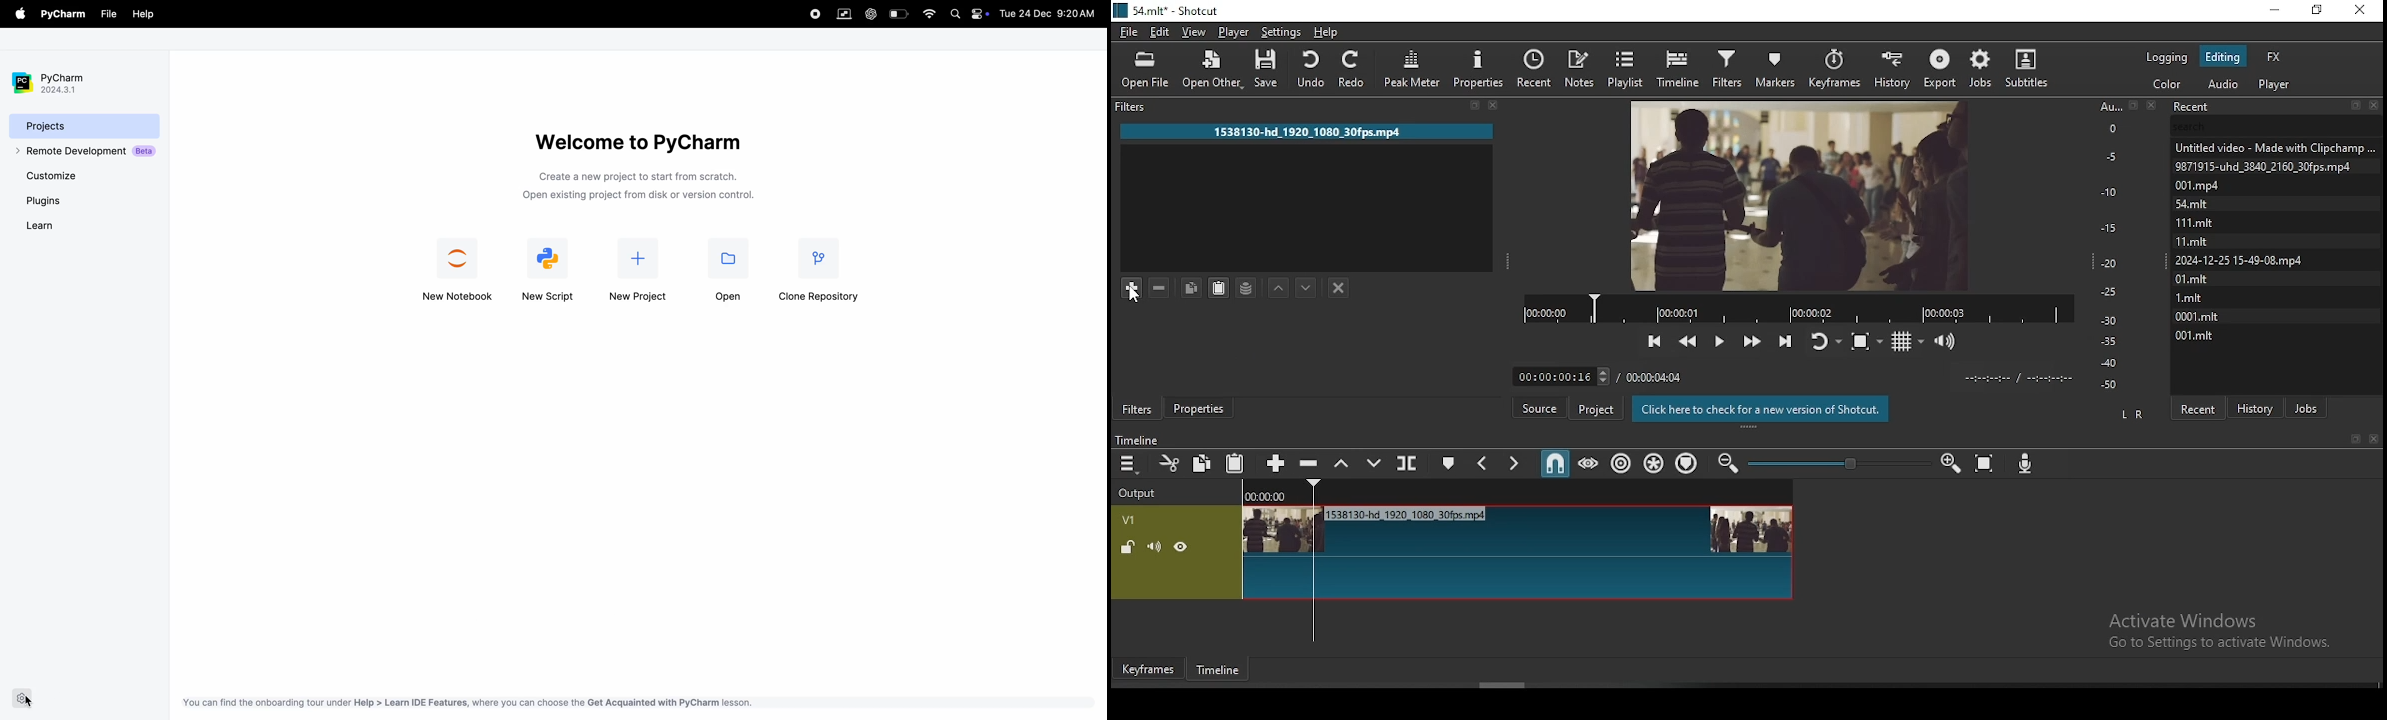  What do you see at coordinates (929, 14) in the screenshot?
I see `wifi` at bounding box center [929, 14].